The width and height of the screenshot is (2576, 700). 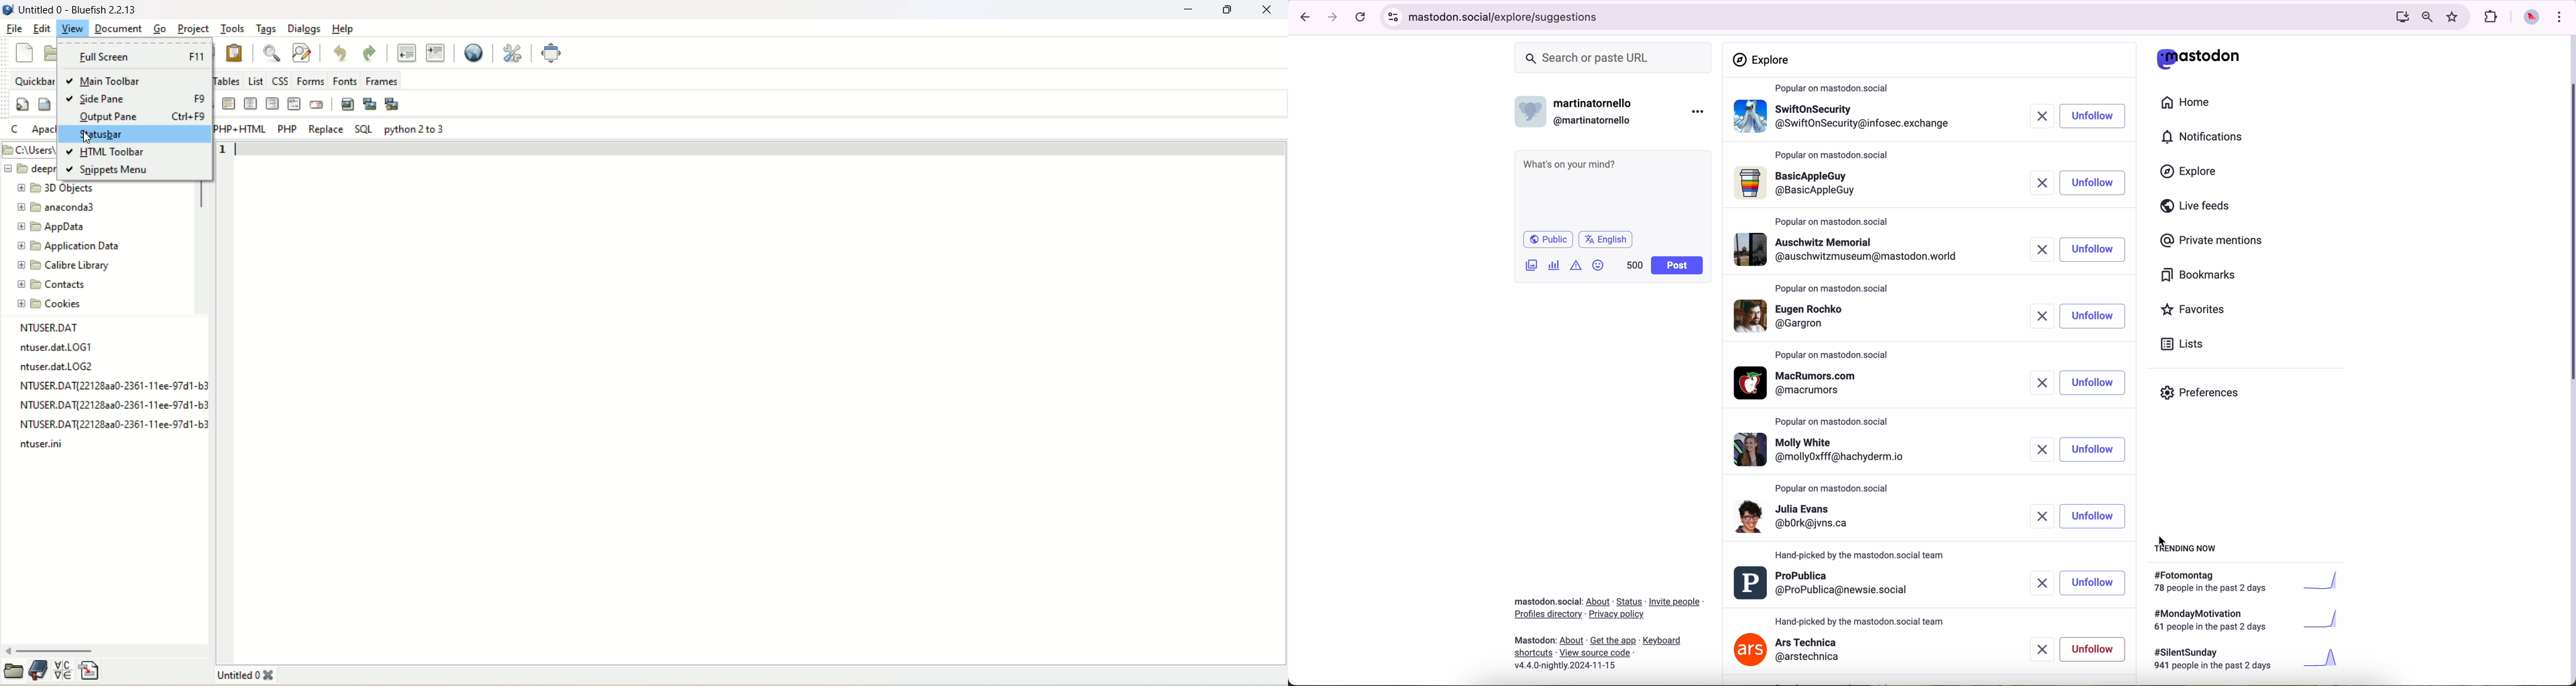 I want to click on title, so click(x=77, y=11).